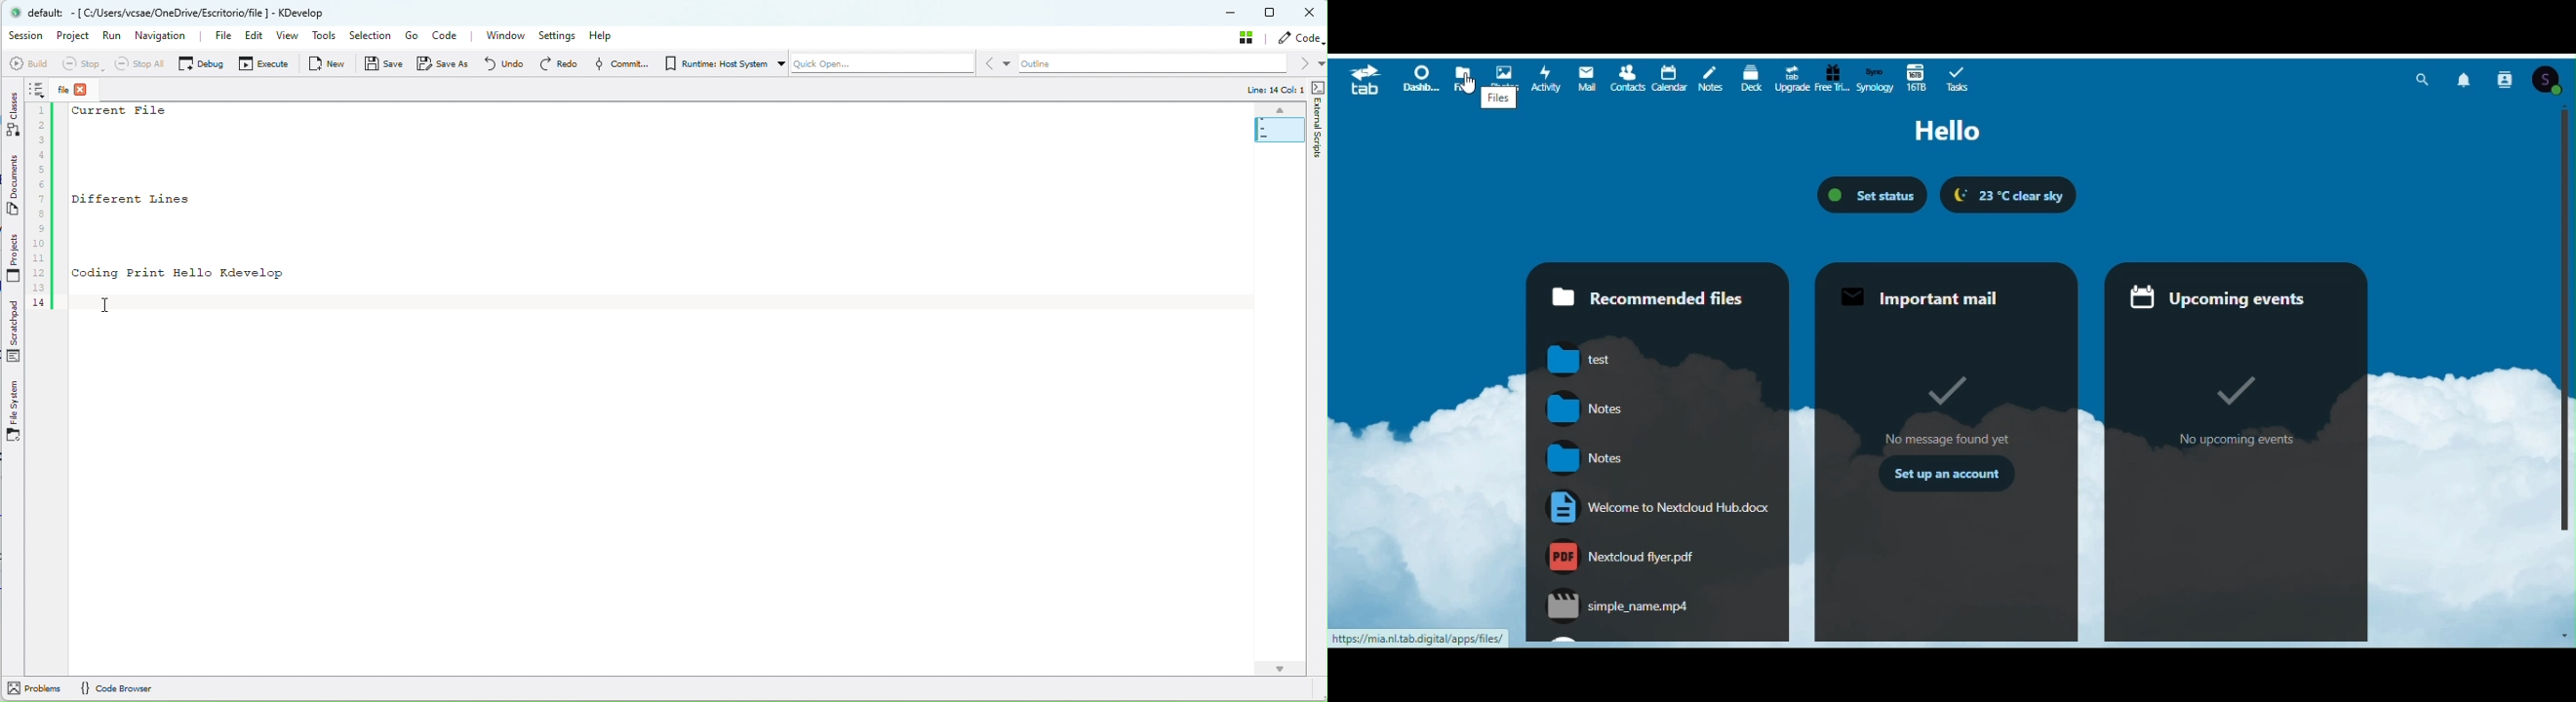 The height and width of the screenshot is (728, 2576). What do you see at coordinates (1508, 72) in the screenshot?
I see `Photos` at bounding box center [1508, 72].